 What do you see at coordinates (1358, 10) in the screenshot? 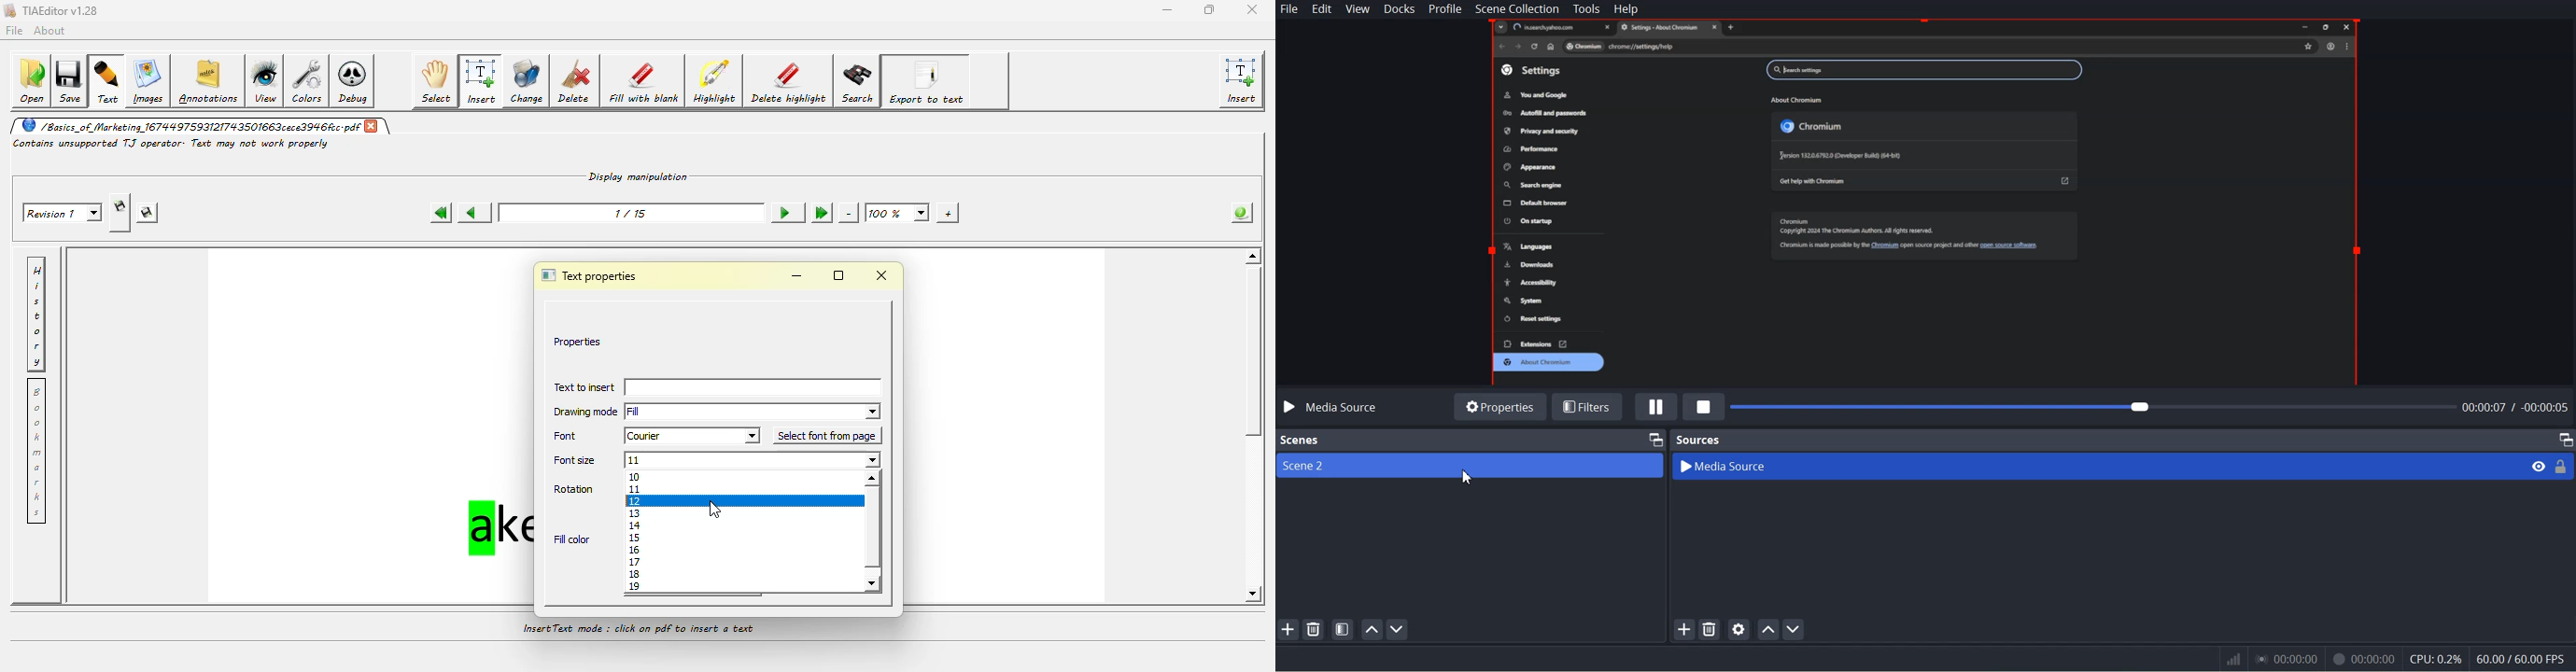
I see `View` at bounding box center [1358, 10].